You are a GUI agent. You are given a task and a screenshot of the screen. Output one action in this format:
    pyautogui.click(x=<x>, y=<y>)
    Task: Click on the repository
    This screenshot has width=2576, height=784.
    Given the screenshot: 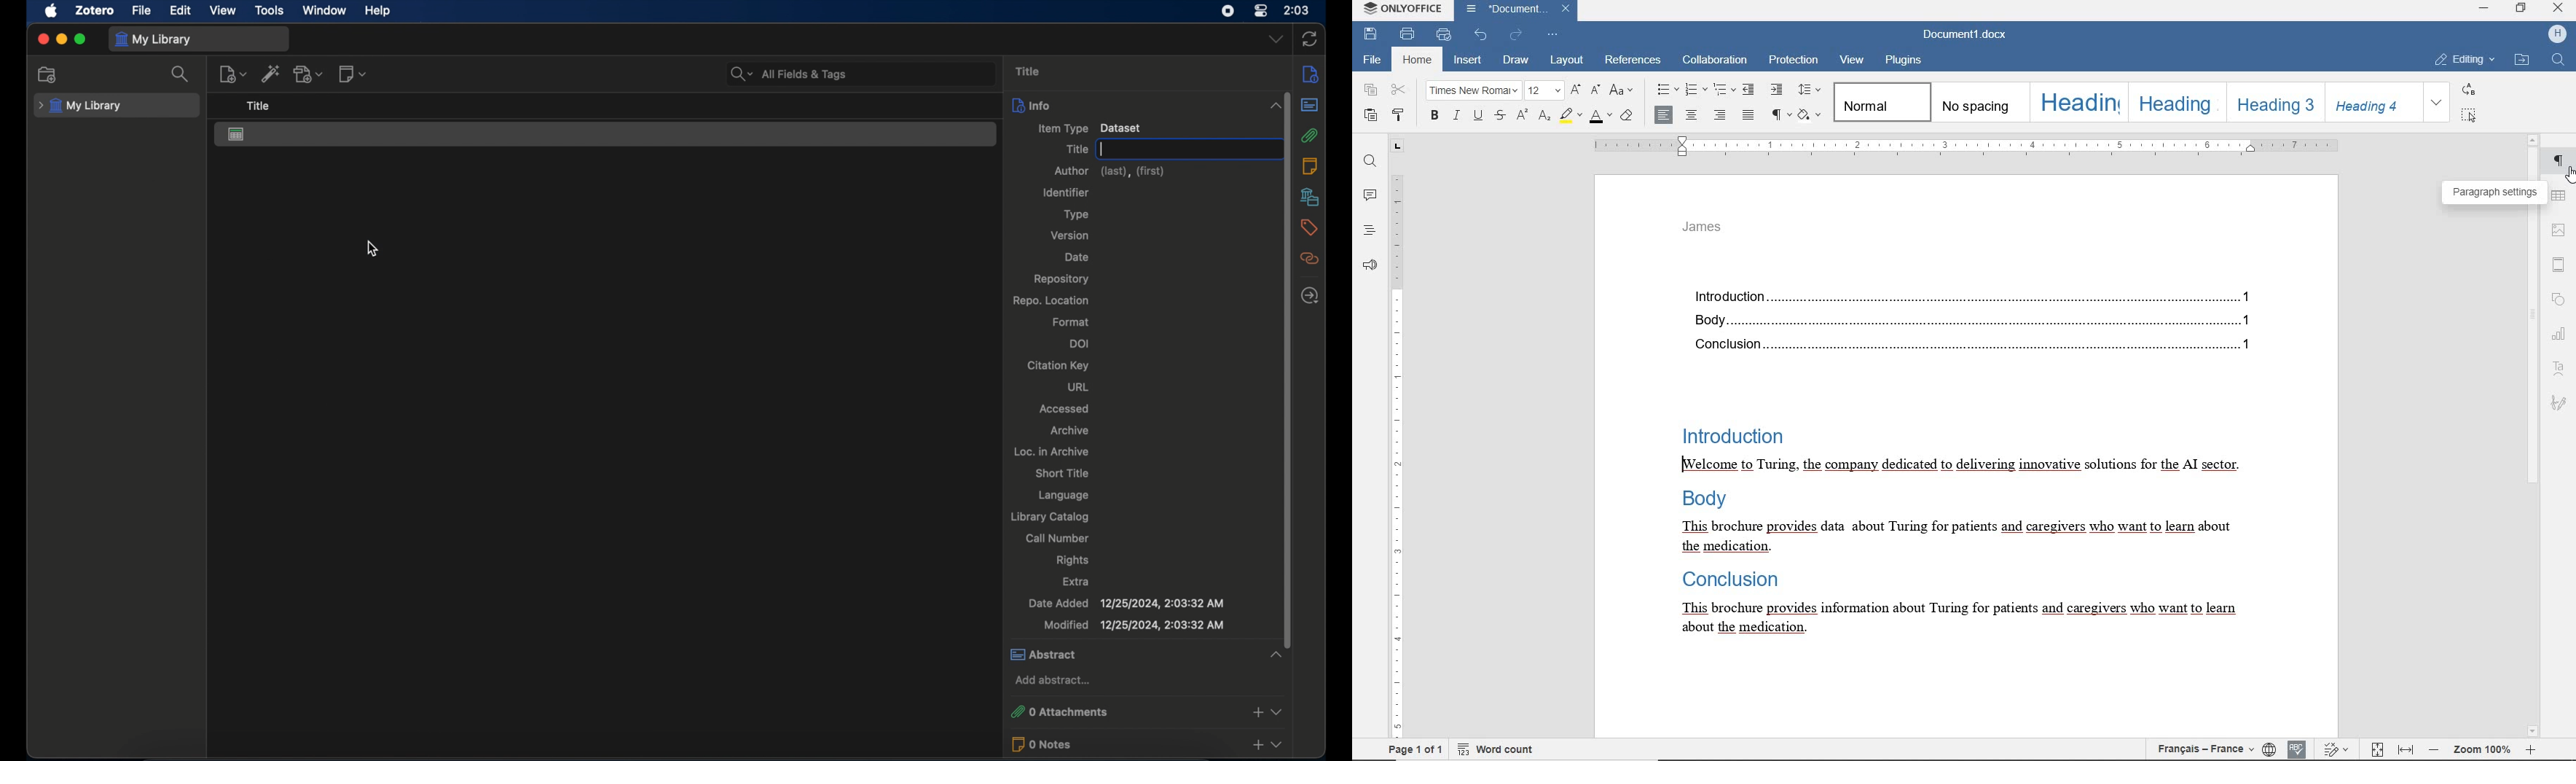 What is the action you would take?
    pyautogui.click(x=1061, y=278)
    